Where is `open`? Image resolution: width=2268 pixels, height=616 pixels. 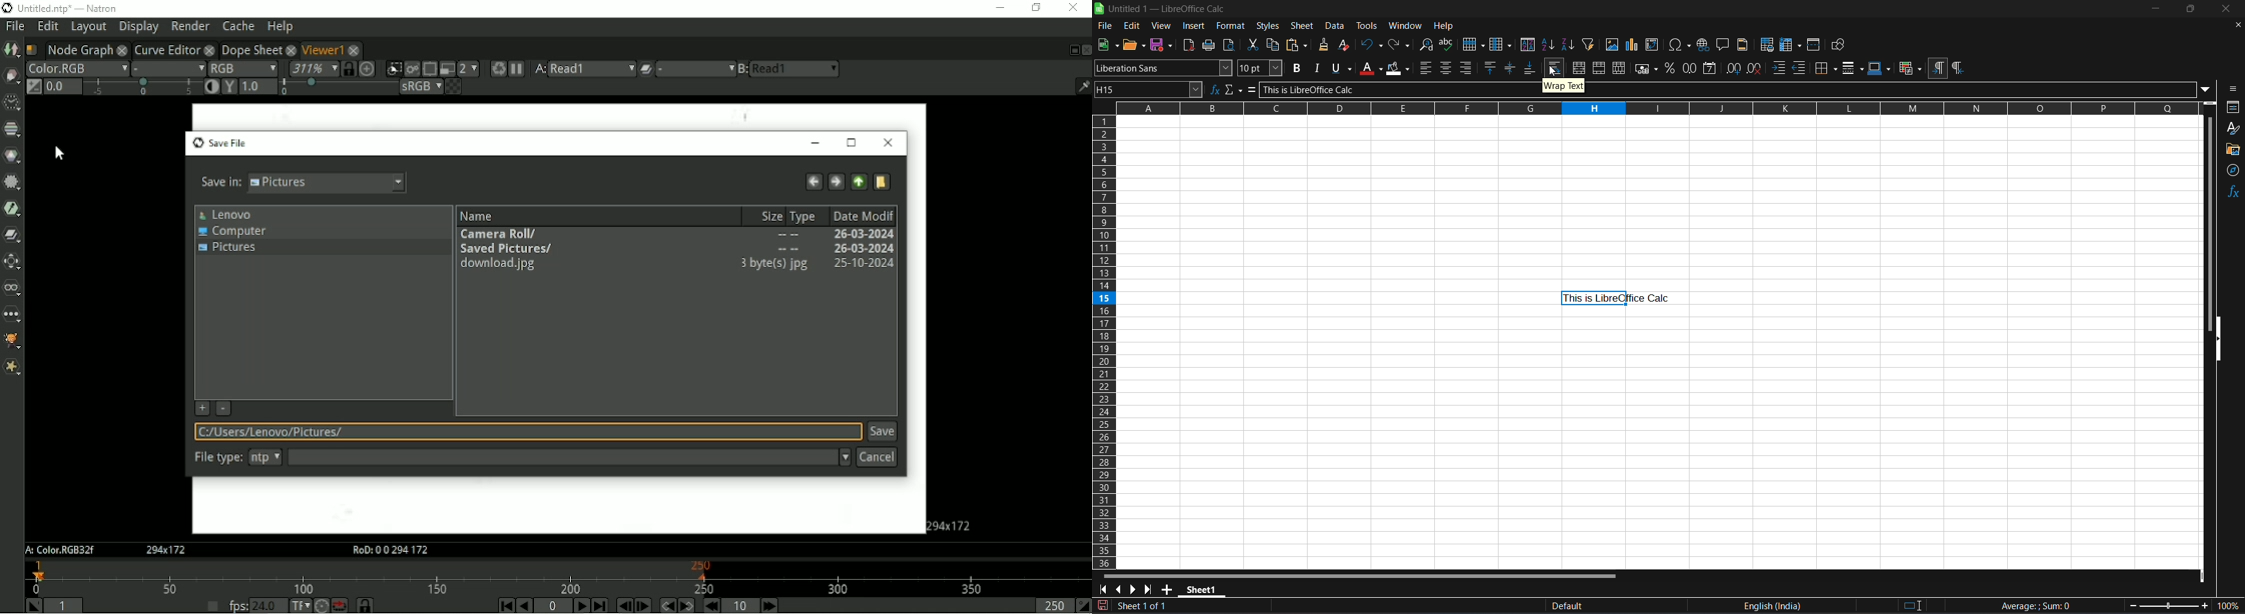 open is located at coordinates (1133, 44).